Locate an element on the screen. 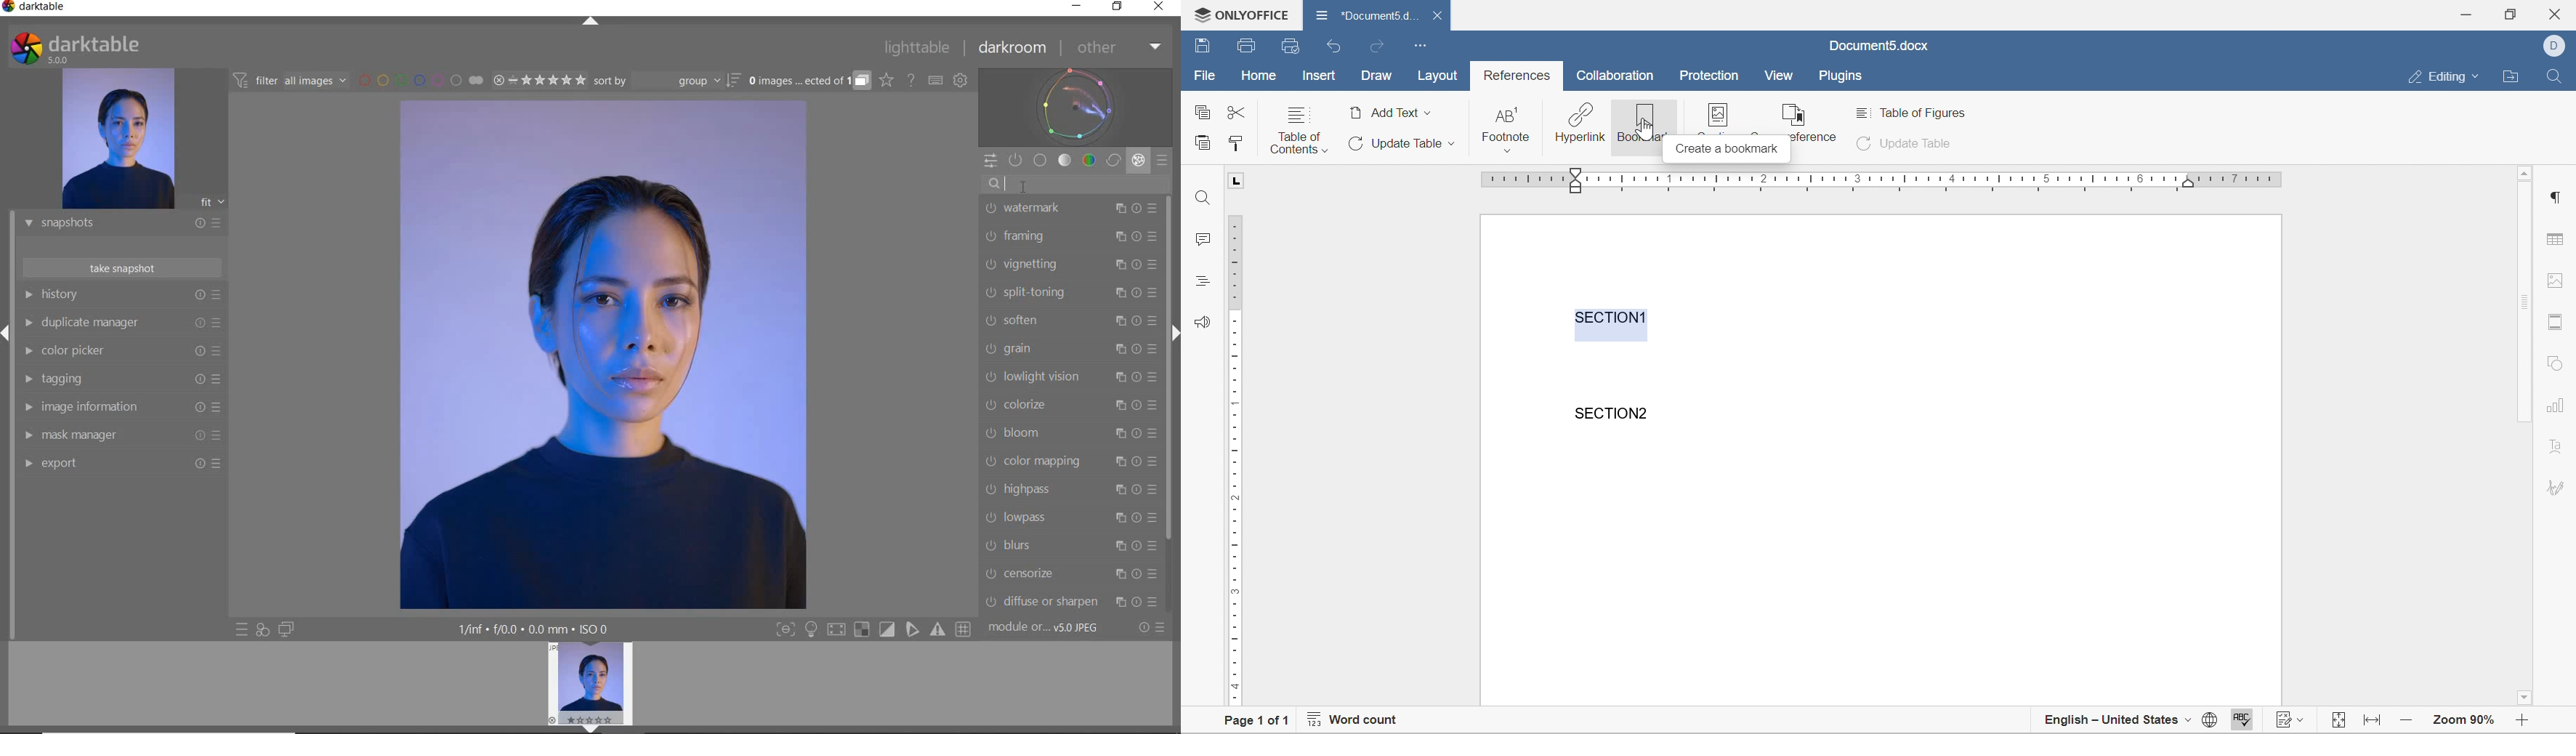  Button is located at coordinates (888, 630).